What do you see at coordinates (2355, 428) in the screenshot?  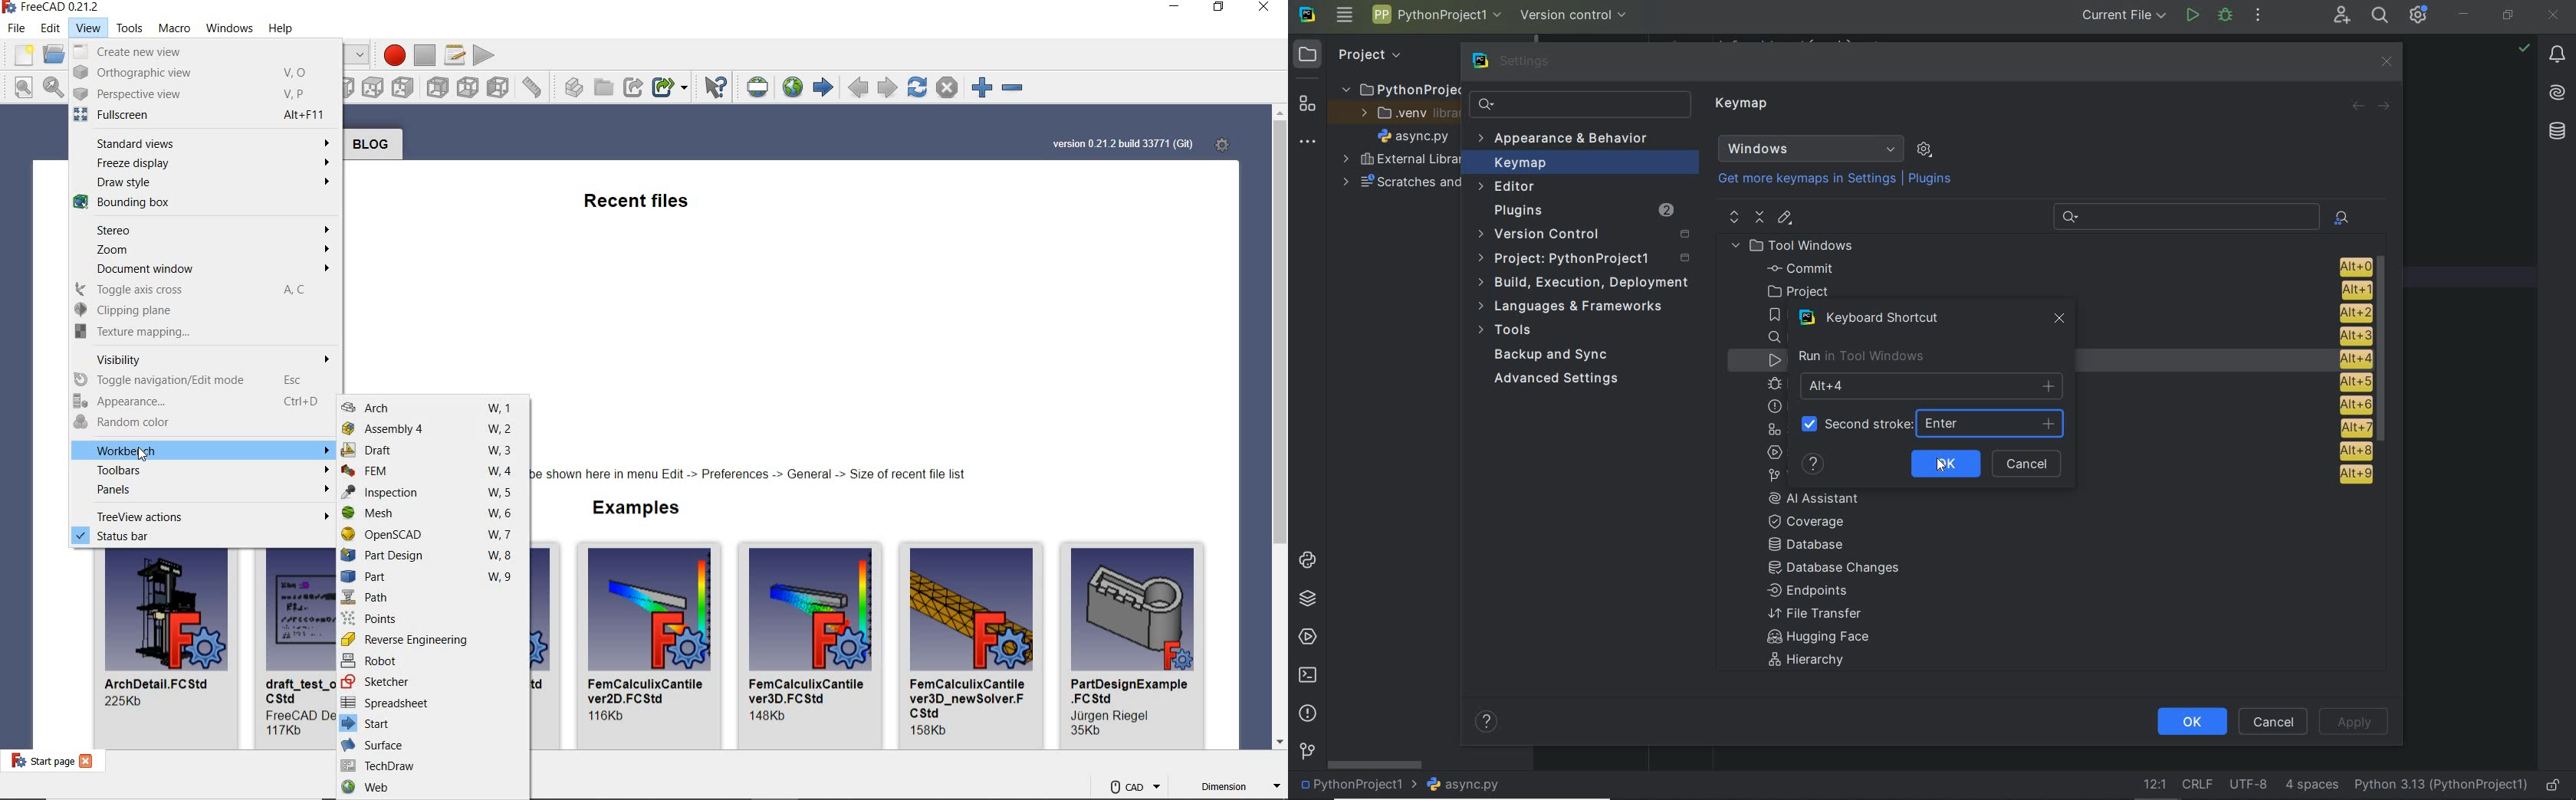 I see `alt + 7` at bounding box center [2355, 428].